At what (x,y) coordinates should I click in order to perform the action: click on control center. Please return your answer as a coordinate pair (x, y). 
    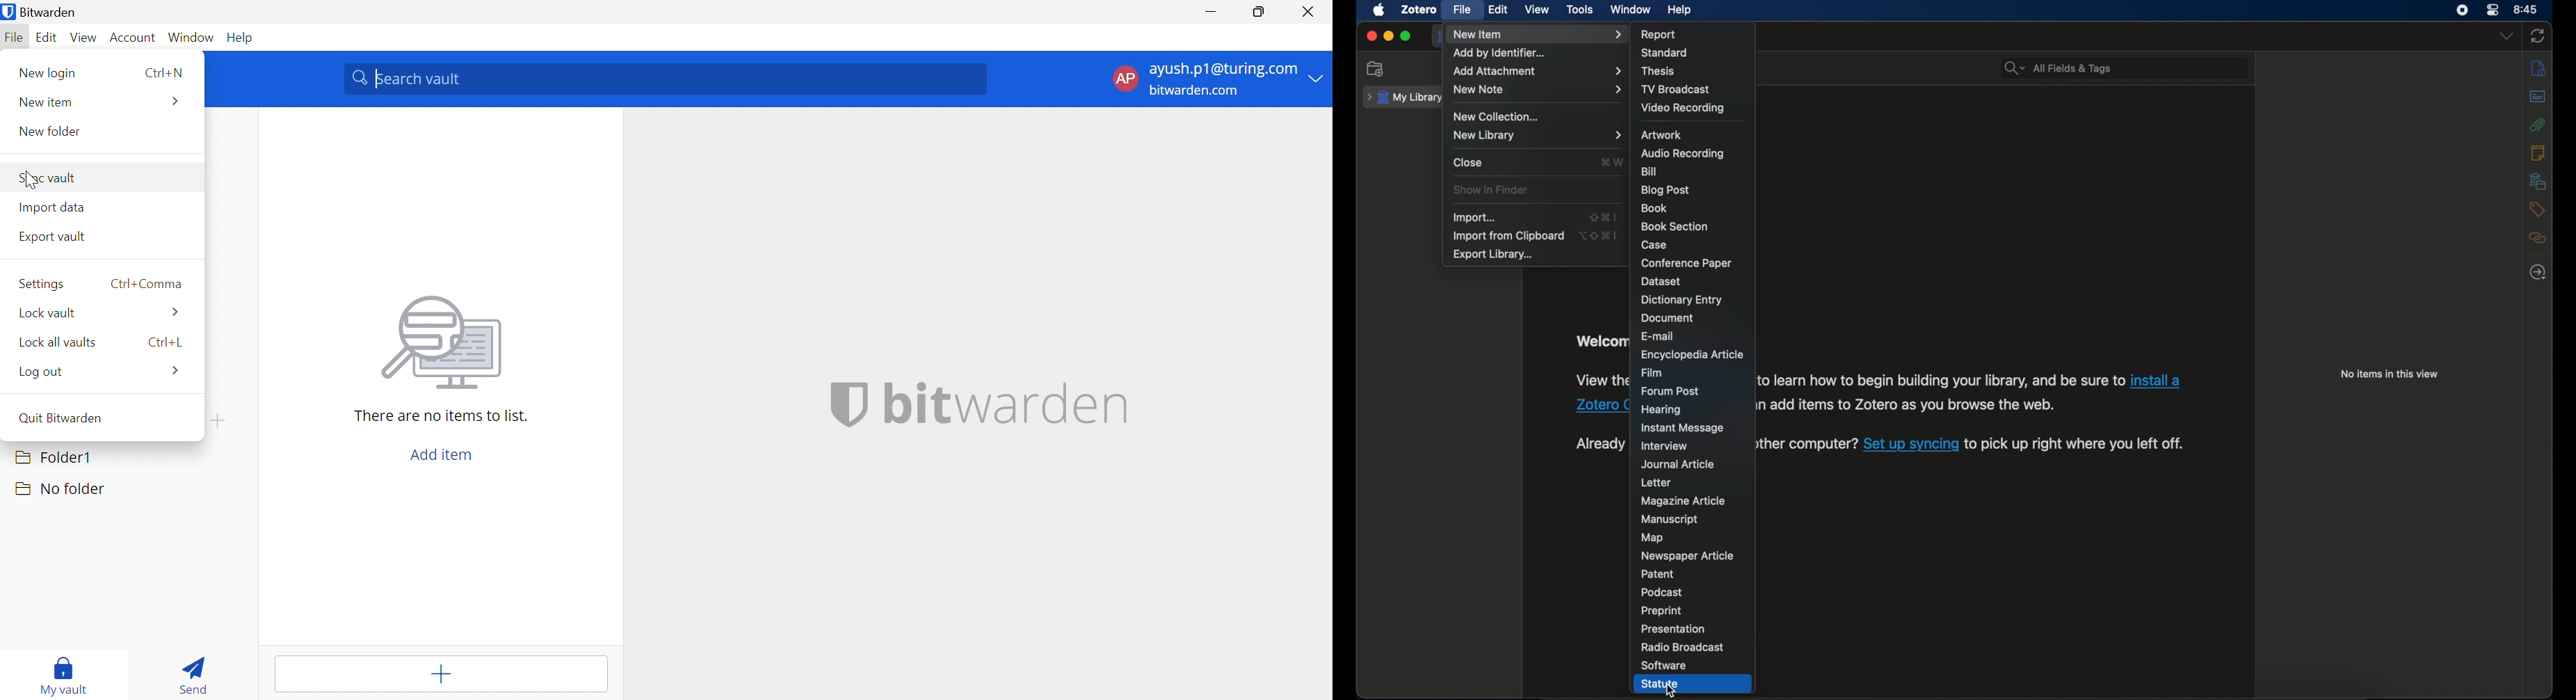
    Looking at the image, I should click on (2462, 10).